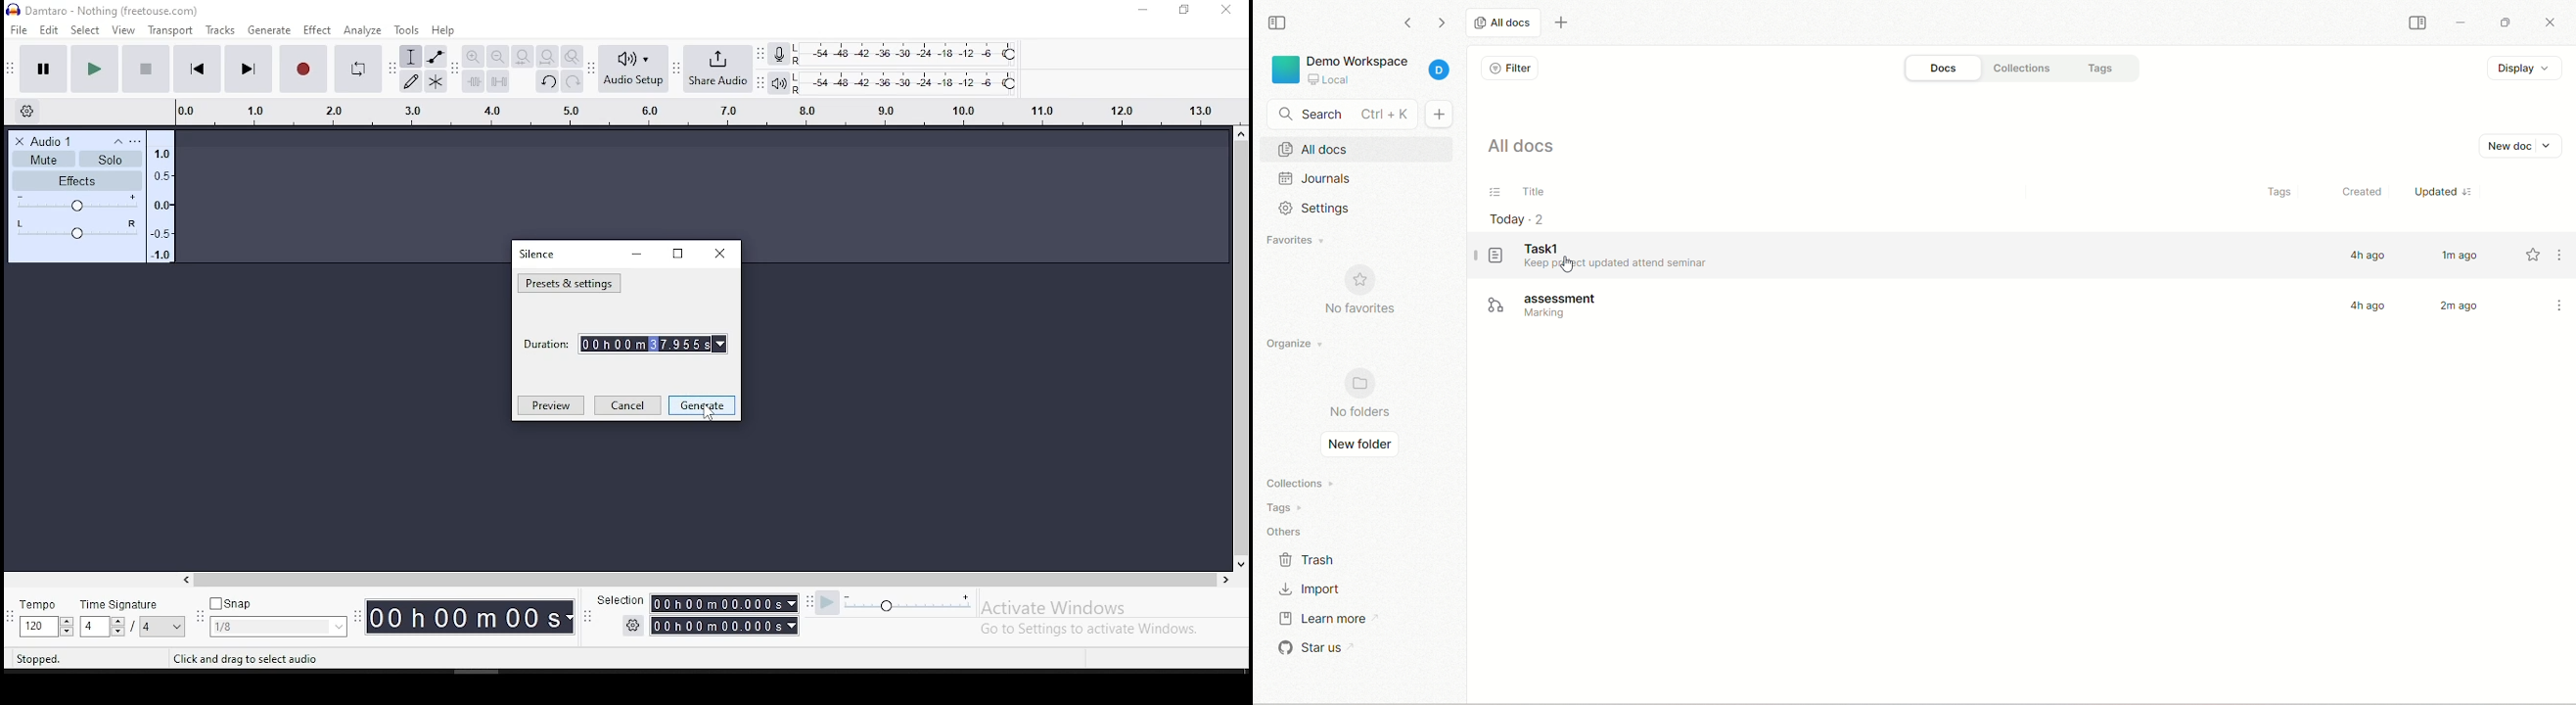  I want to click on Mute, so click(44, 161).